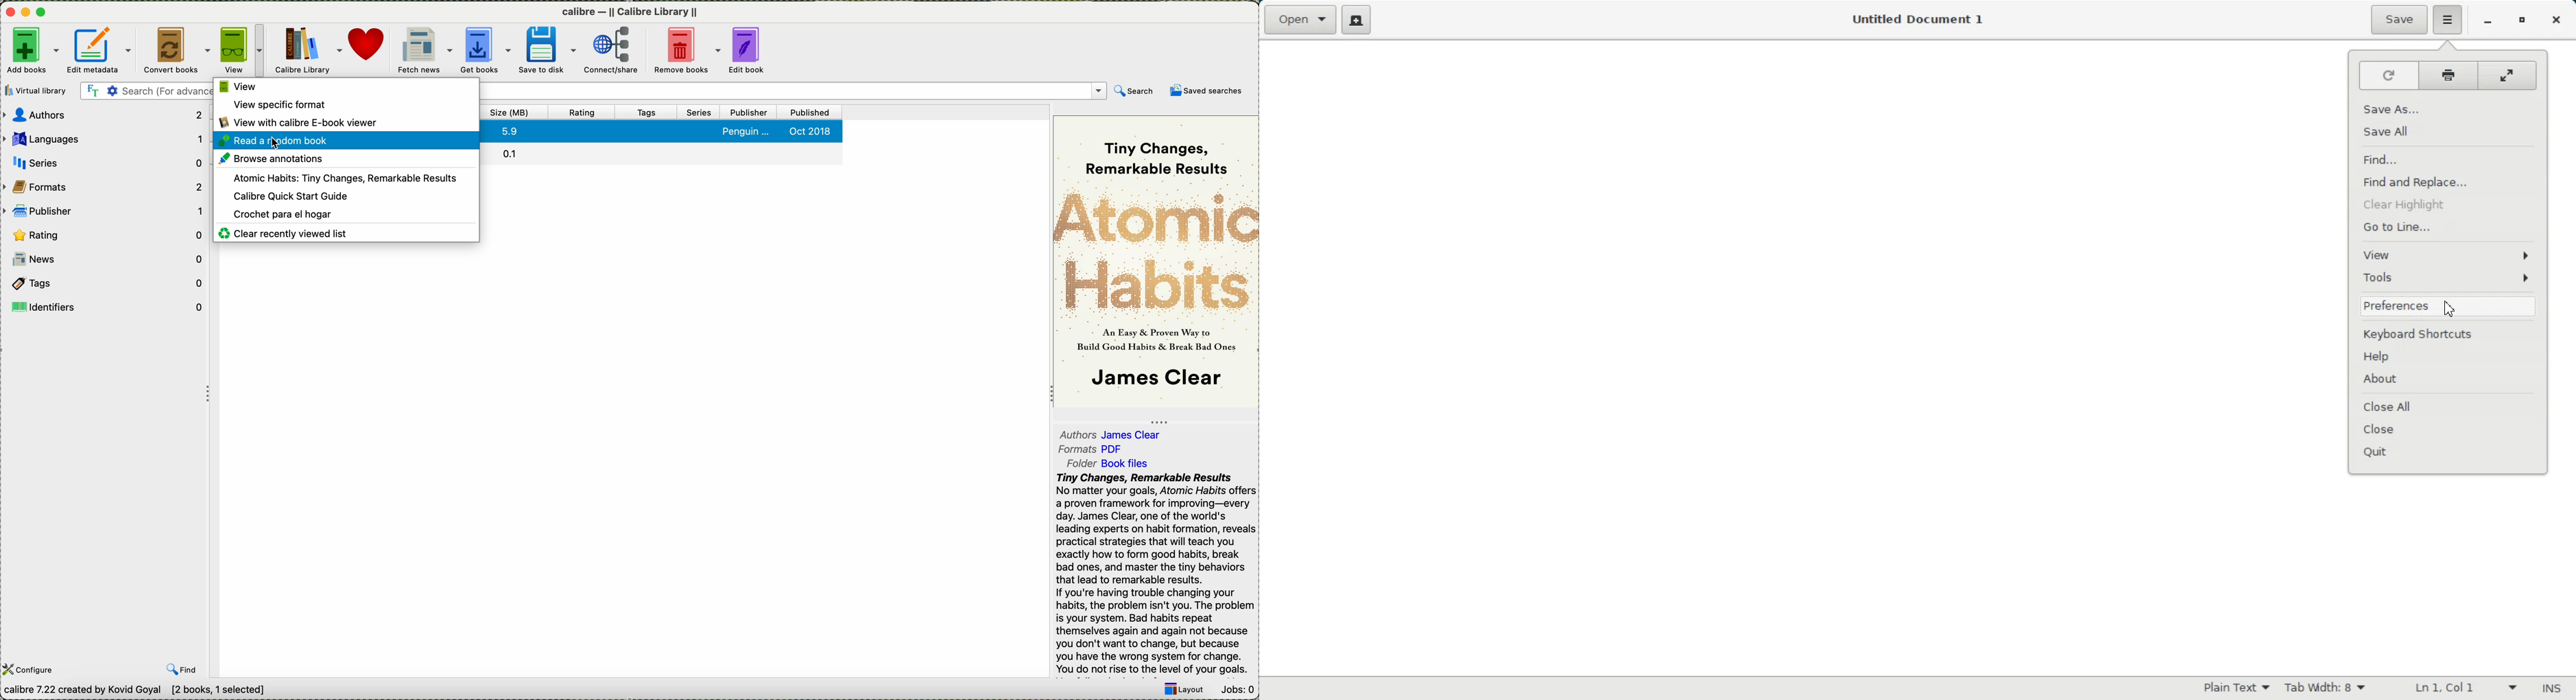 The height and width of the screenshot is (700, 2576). What do you see at coordinates (1155, 258) in the screenshot?
I see `~~ Tiny Changes,

~ Remarkable Results
A A — & Proven Way to :
Build Good Habits & Break Bad On

I James Clear` at bounding box center [1155, 258].